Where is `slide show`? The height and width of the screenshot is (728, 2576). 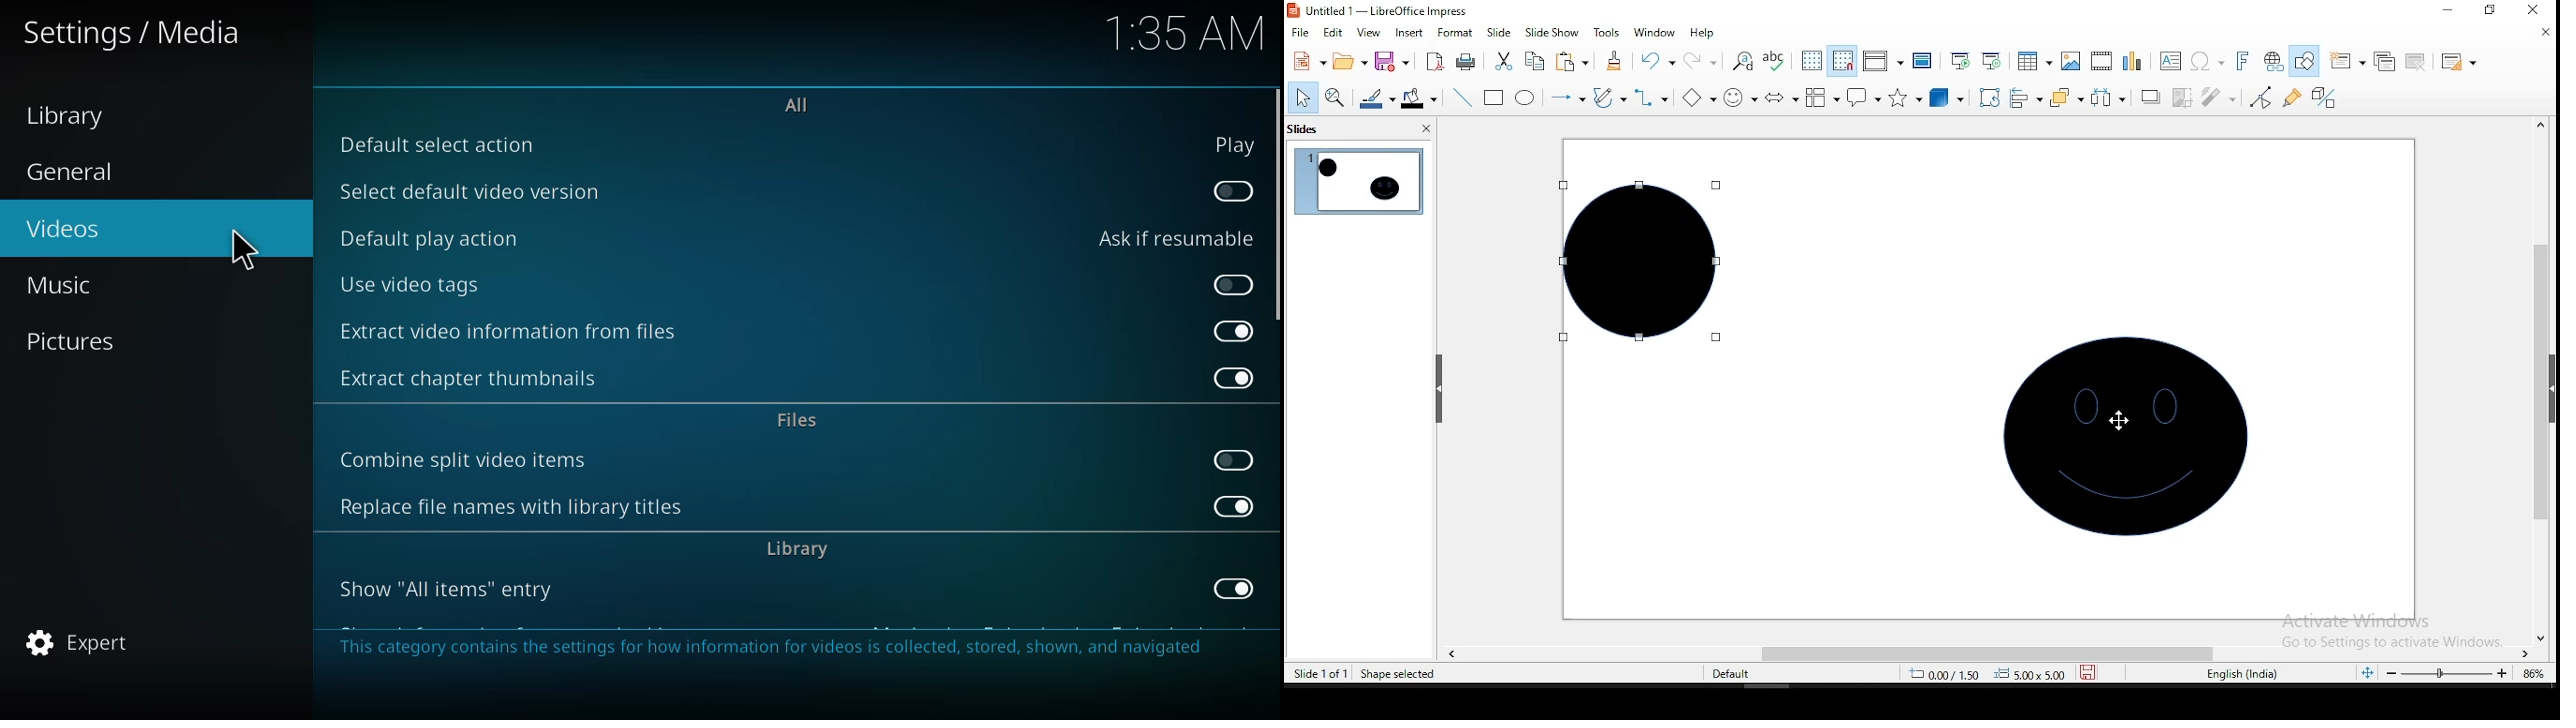 slide show is located at coordinates (1552, 31).